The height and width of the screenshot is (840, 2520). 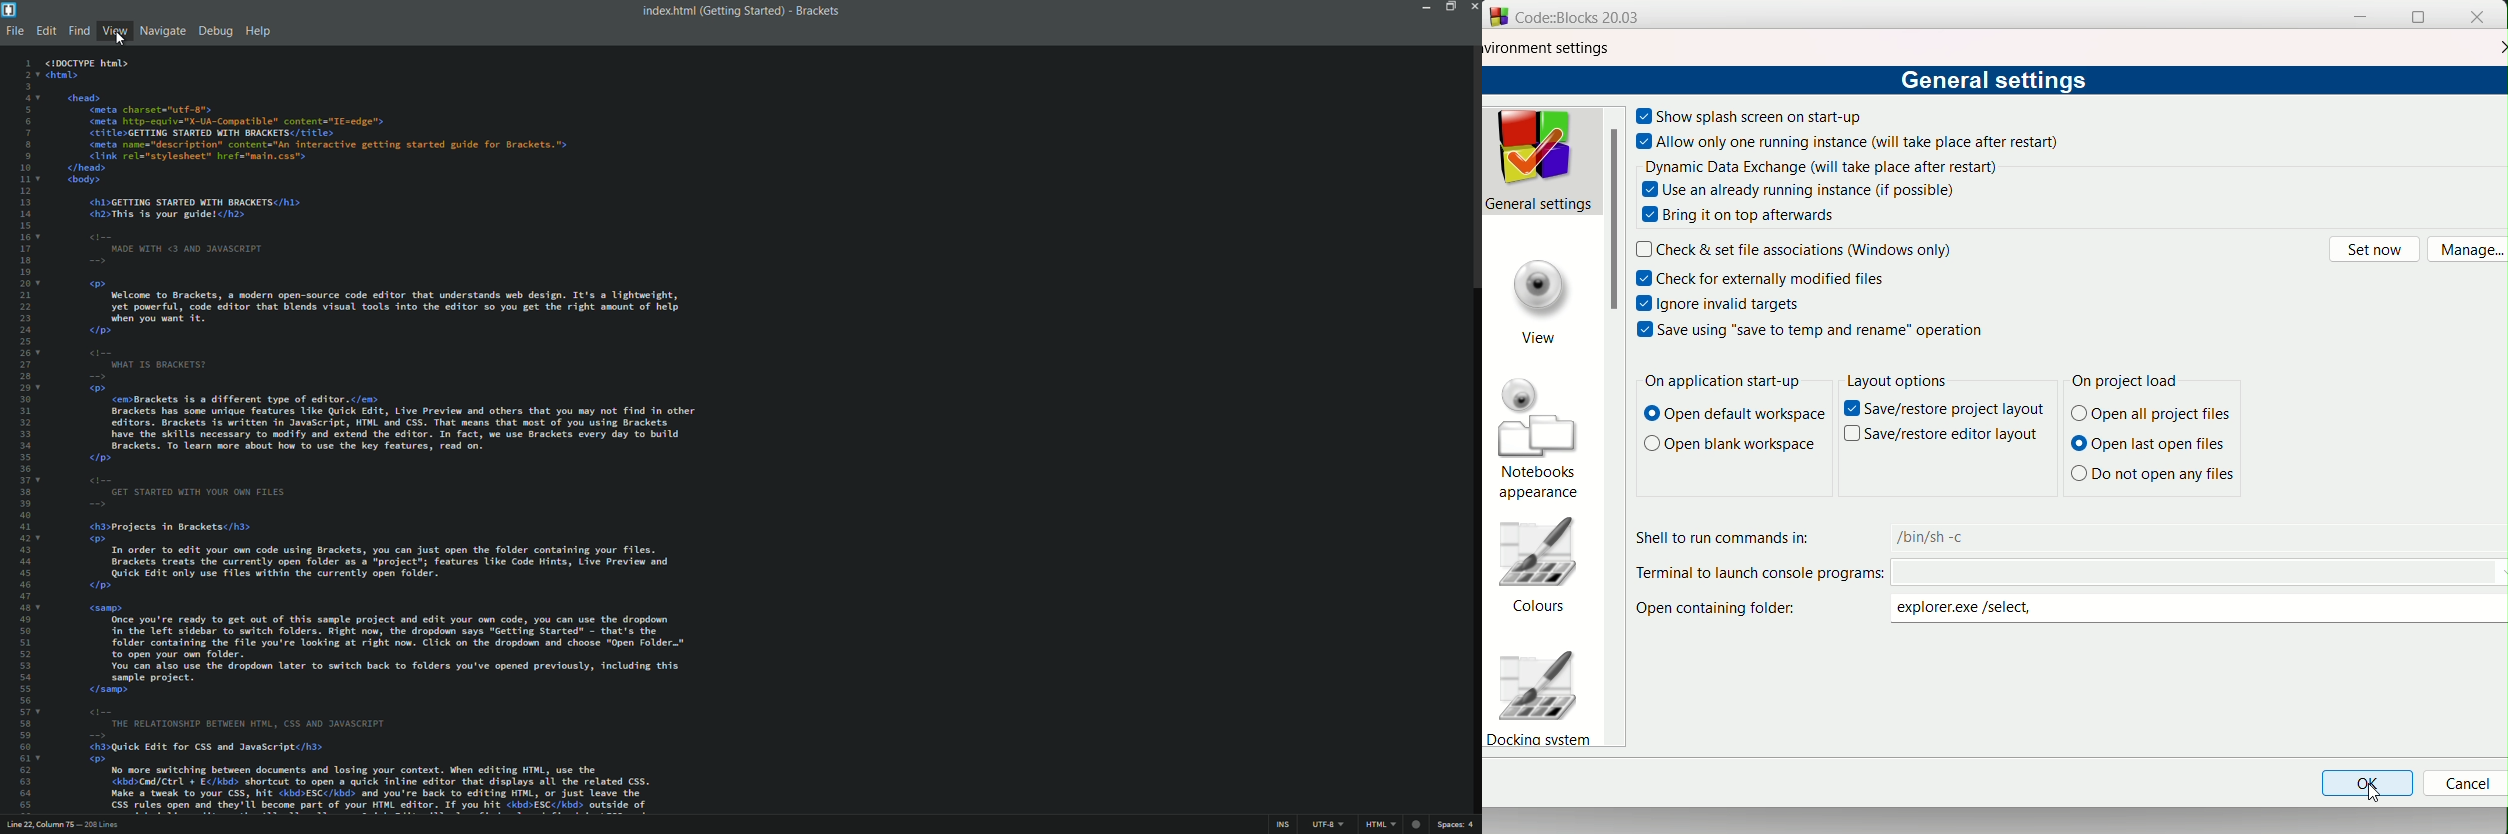 I want to click on minimize, so click(x=1426, y=7).